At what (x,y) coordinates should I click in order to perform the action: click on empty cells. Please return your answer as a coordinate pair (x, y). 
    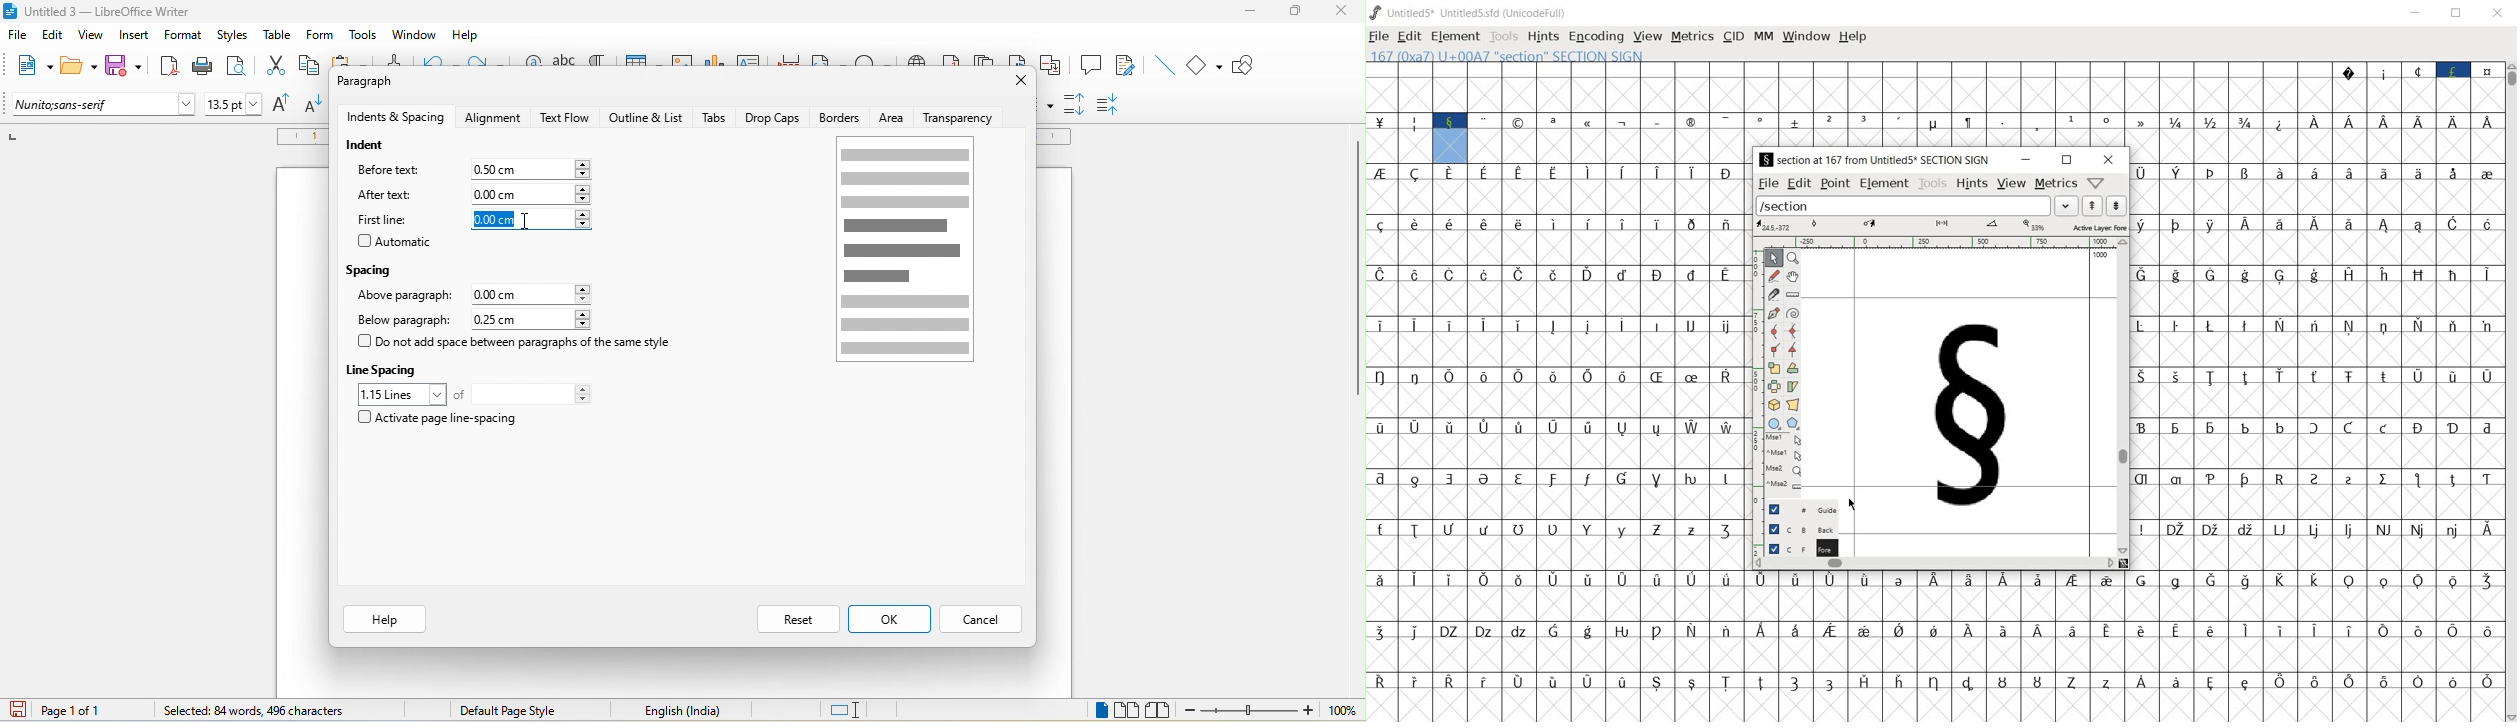
    Looking at the image, I should click on (1400, 147).